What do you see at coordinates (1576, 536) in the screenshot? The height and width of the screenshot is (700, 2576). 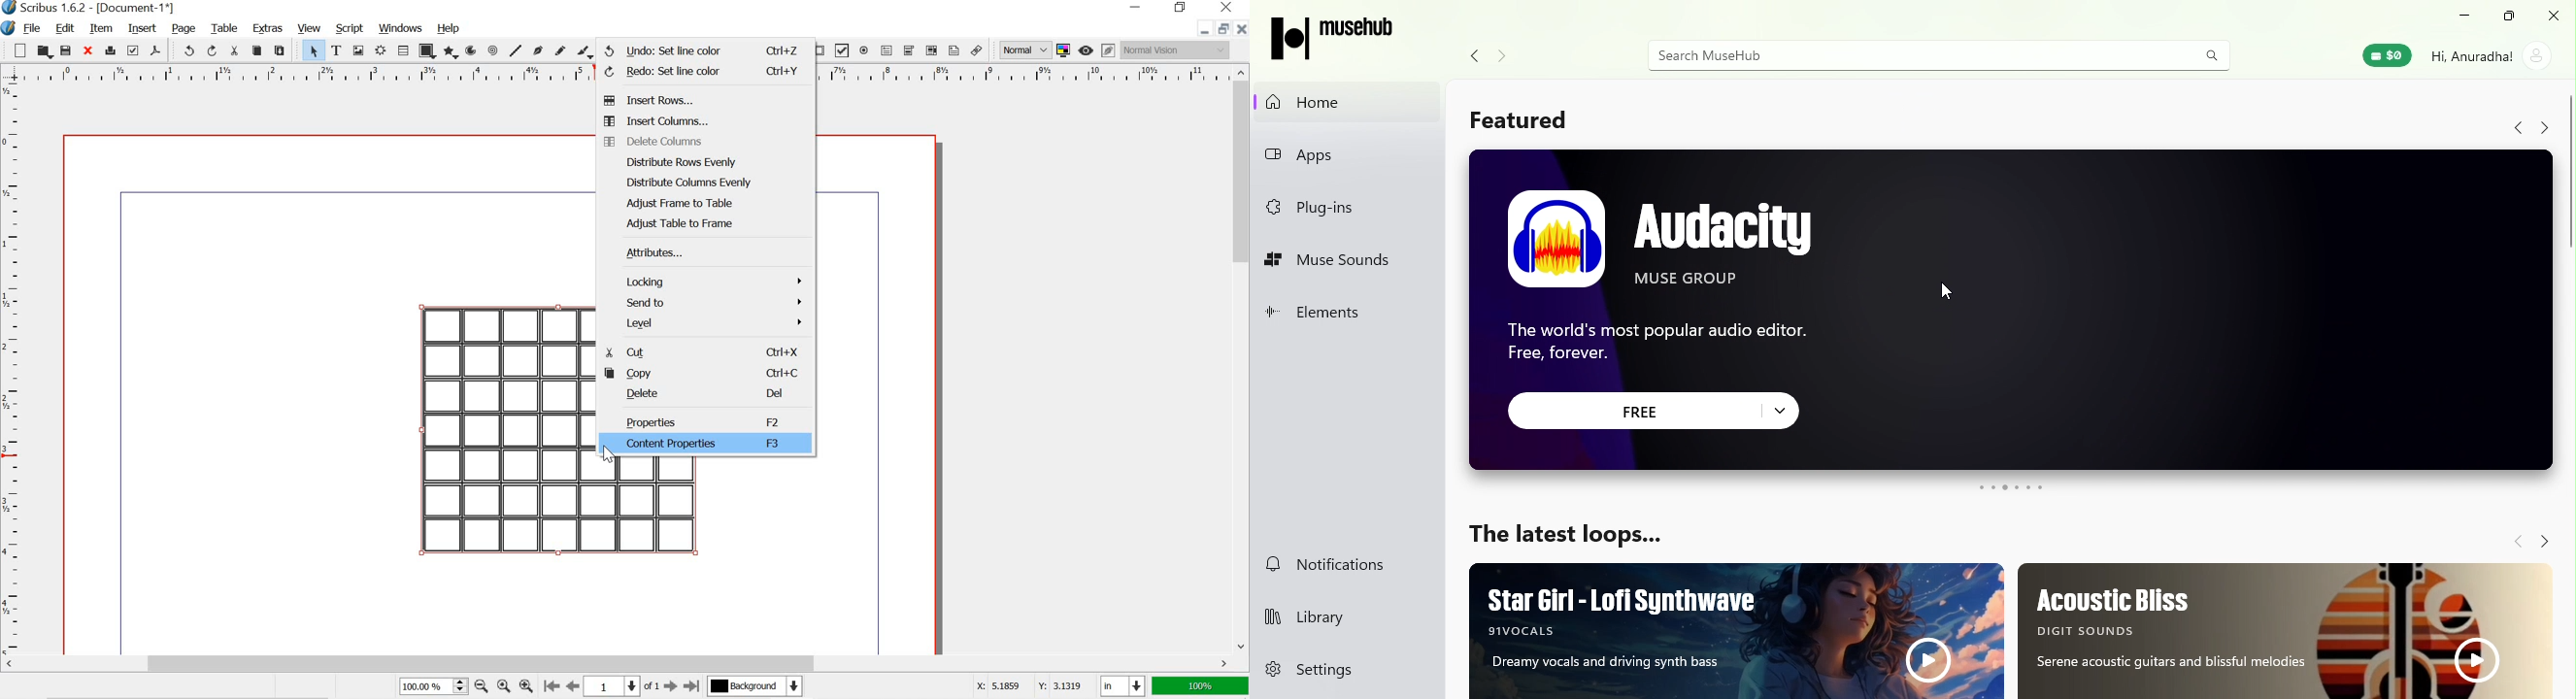 I see `The latest loops` at bounding box center [1576, 536].